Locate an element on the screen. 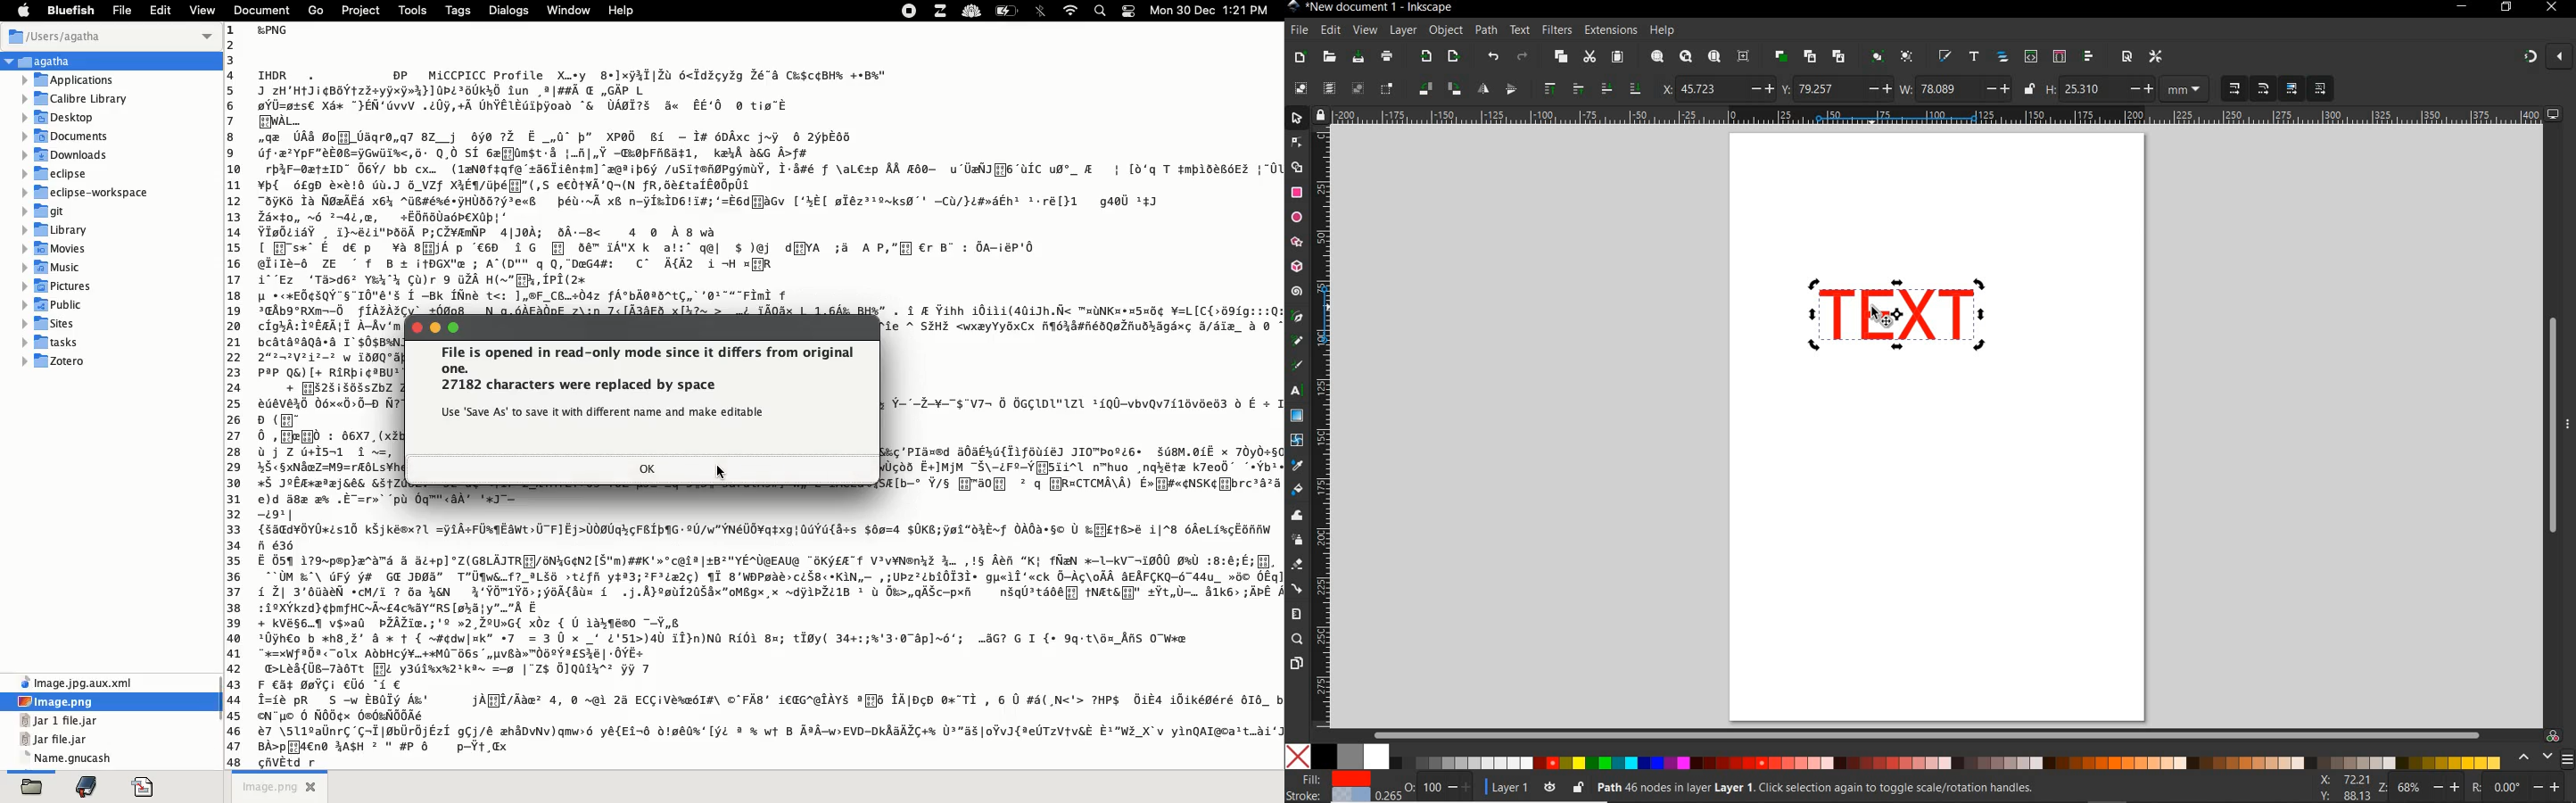 Image resolution: width=2576 pixels, height=812 pixels. EDIT is located at coordinates (1328, 31).